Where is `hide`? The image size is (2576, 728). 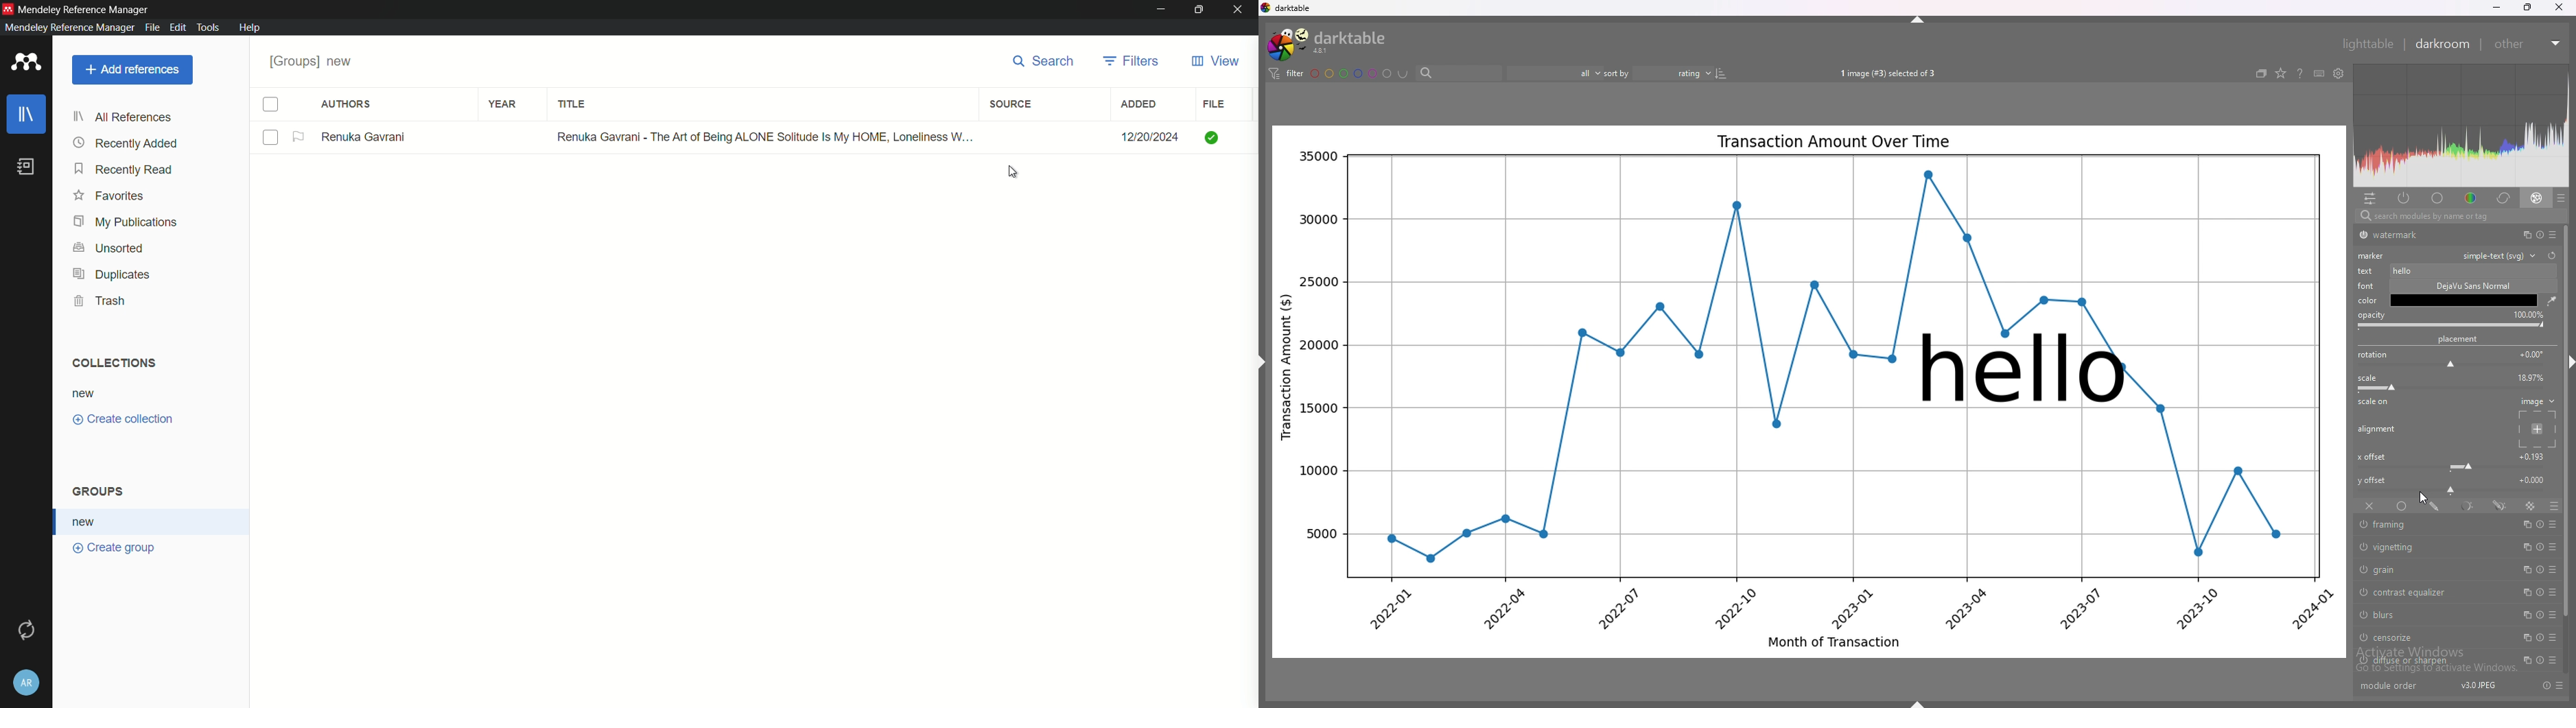
hide is located at coordinates (1919, 19).